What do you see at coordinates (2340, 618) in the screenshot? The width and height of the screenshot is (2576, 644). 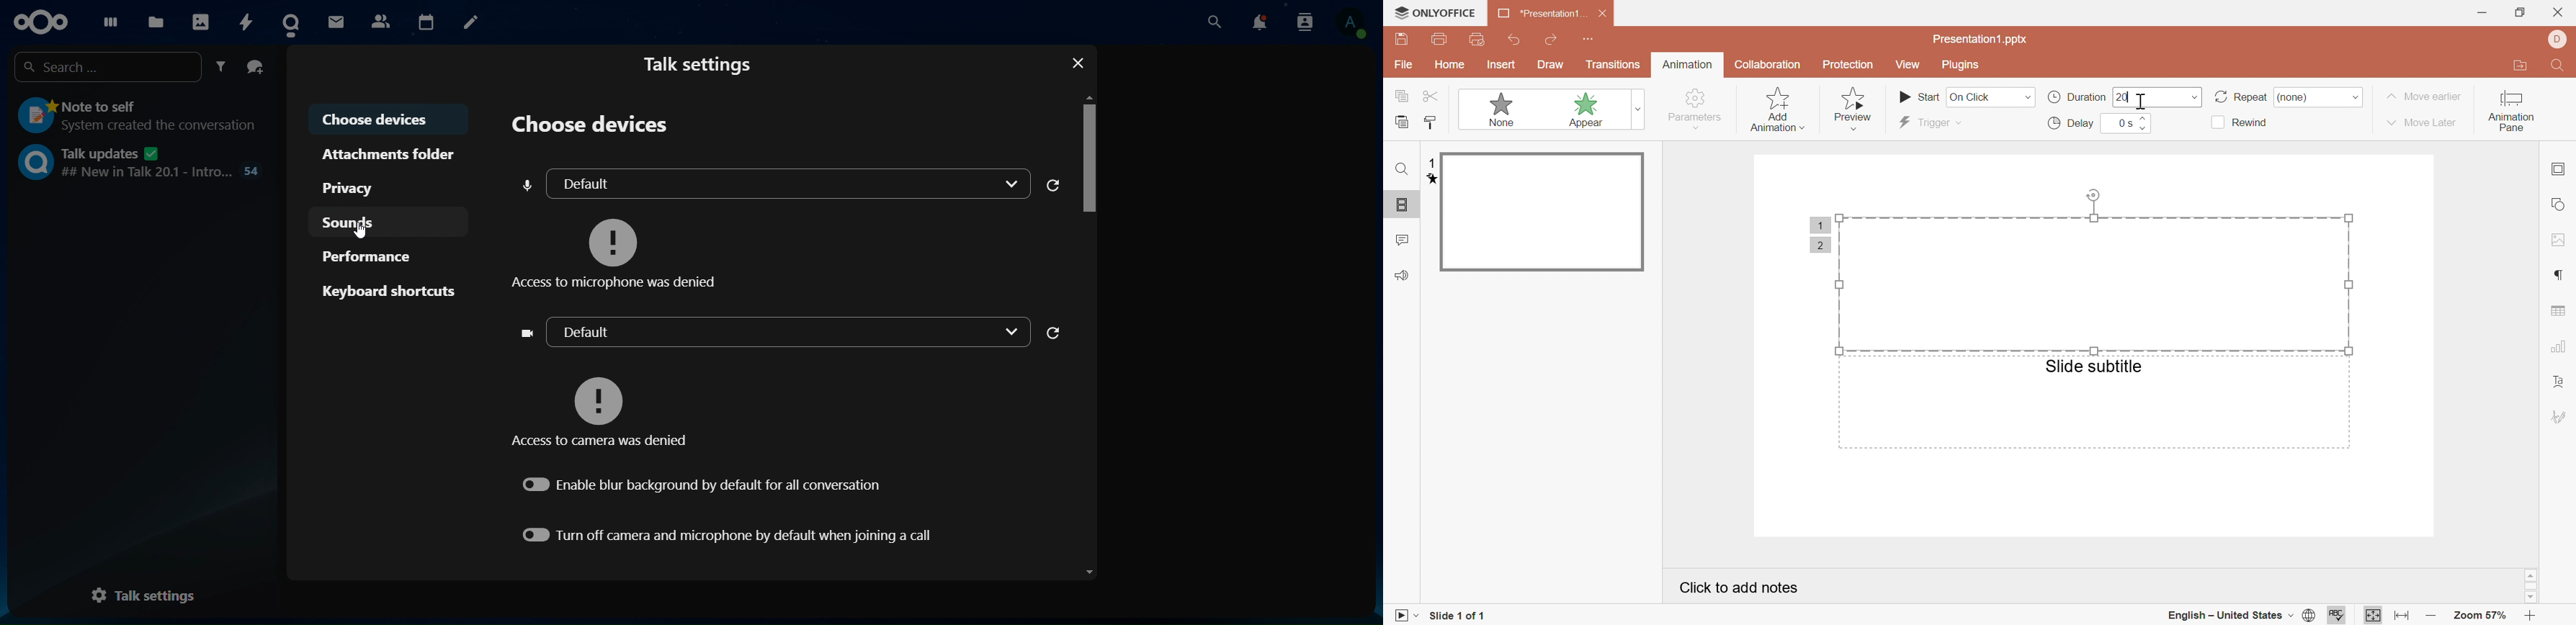 I see `spell checking` at bounding box center [2340, 618].